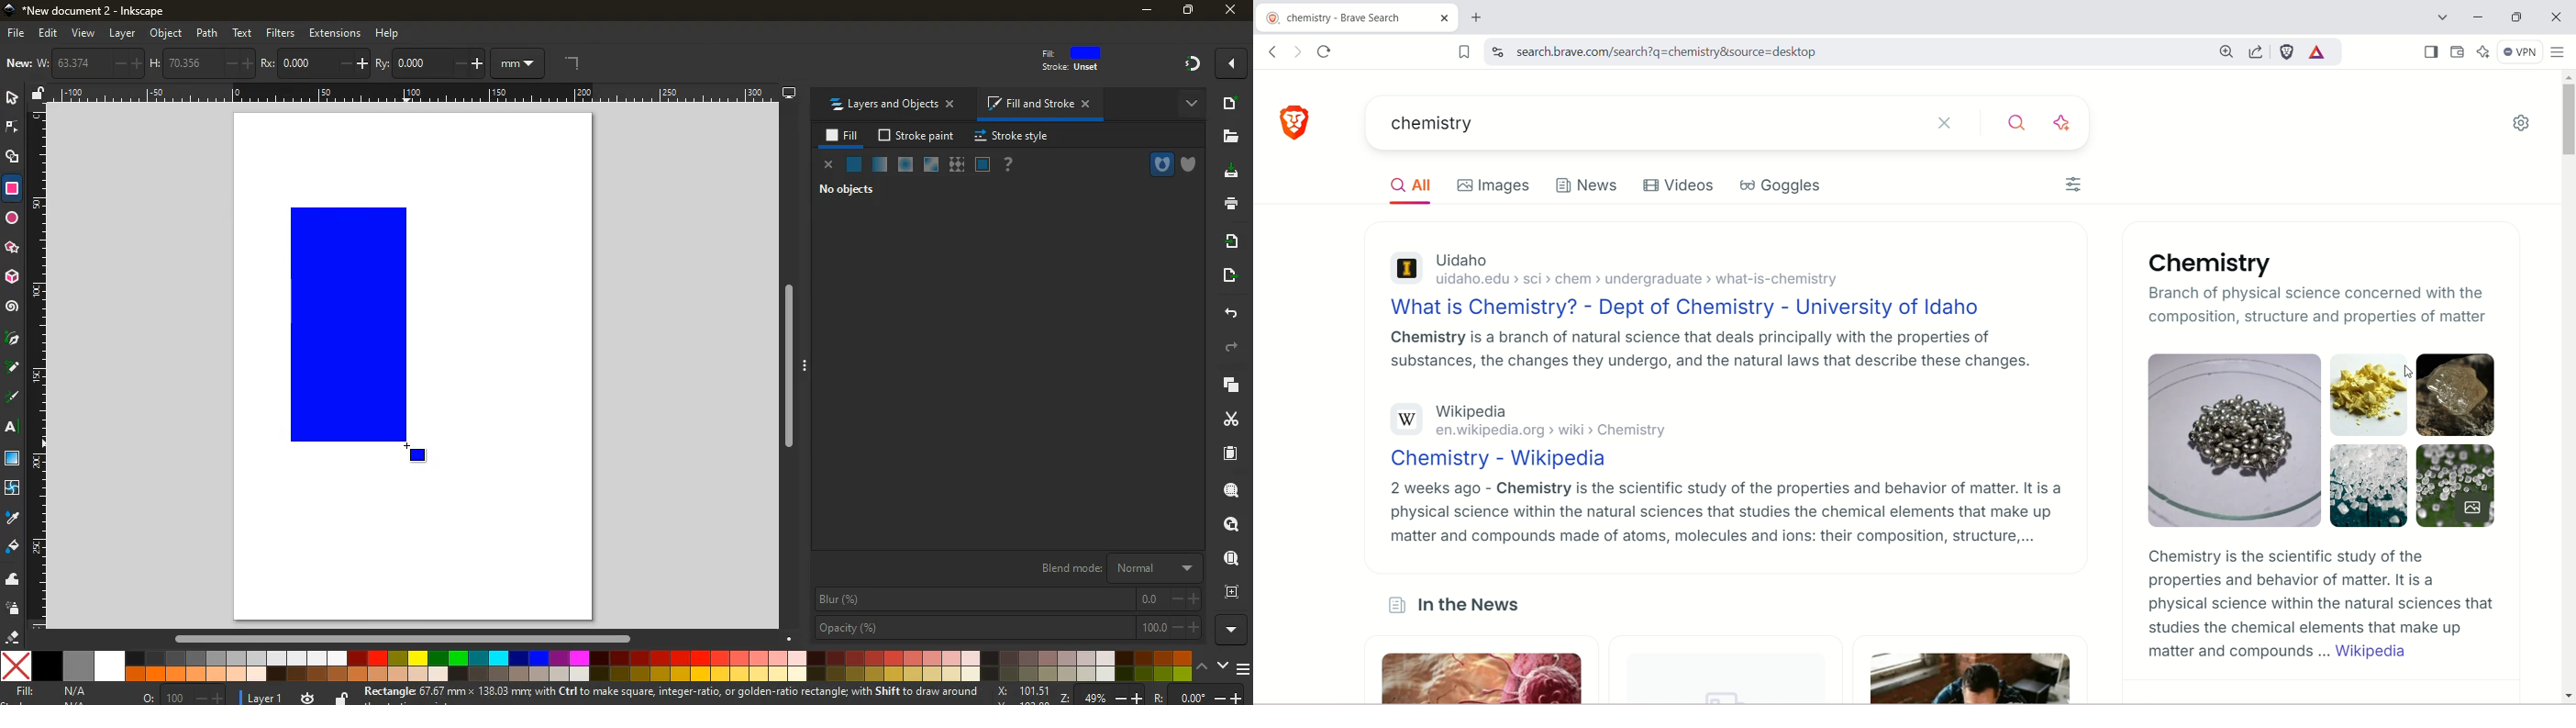 This screenshot has width=2576, height=728. I want to click on layer 1, so click(264, 699).